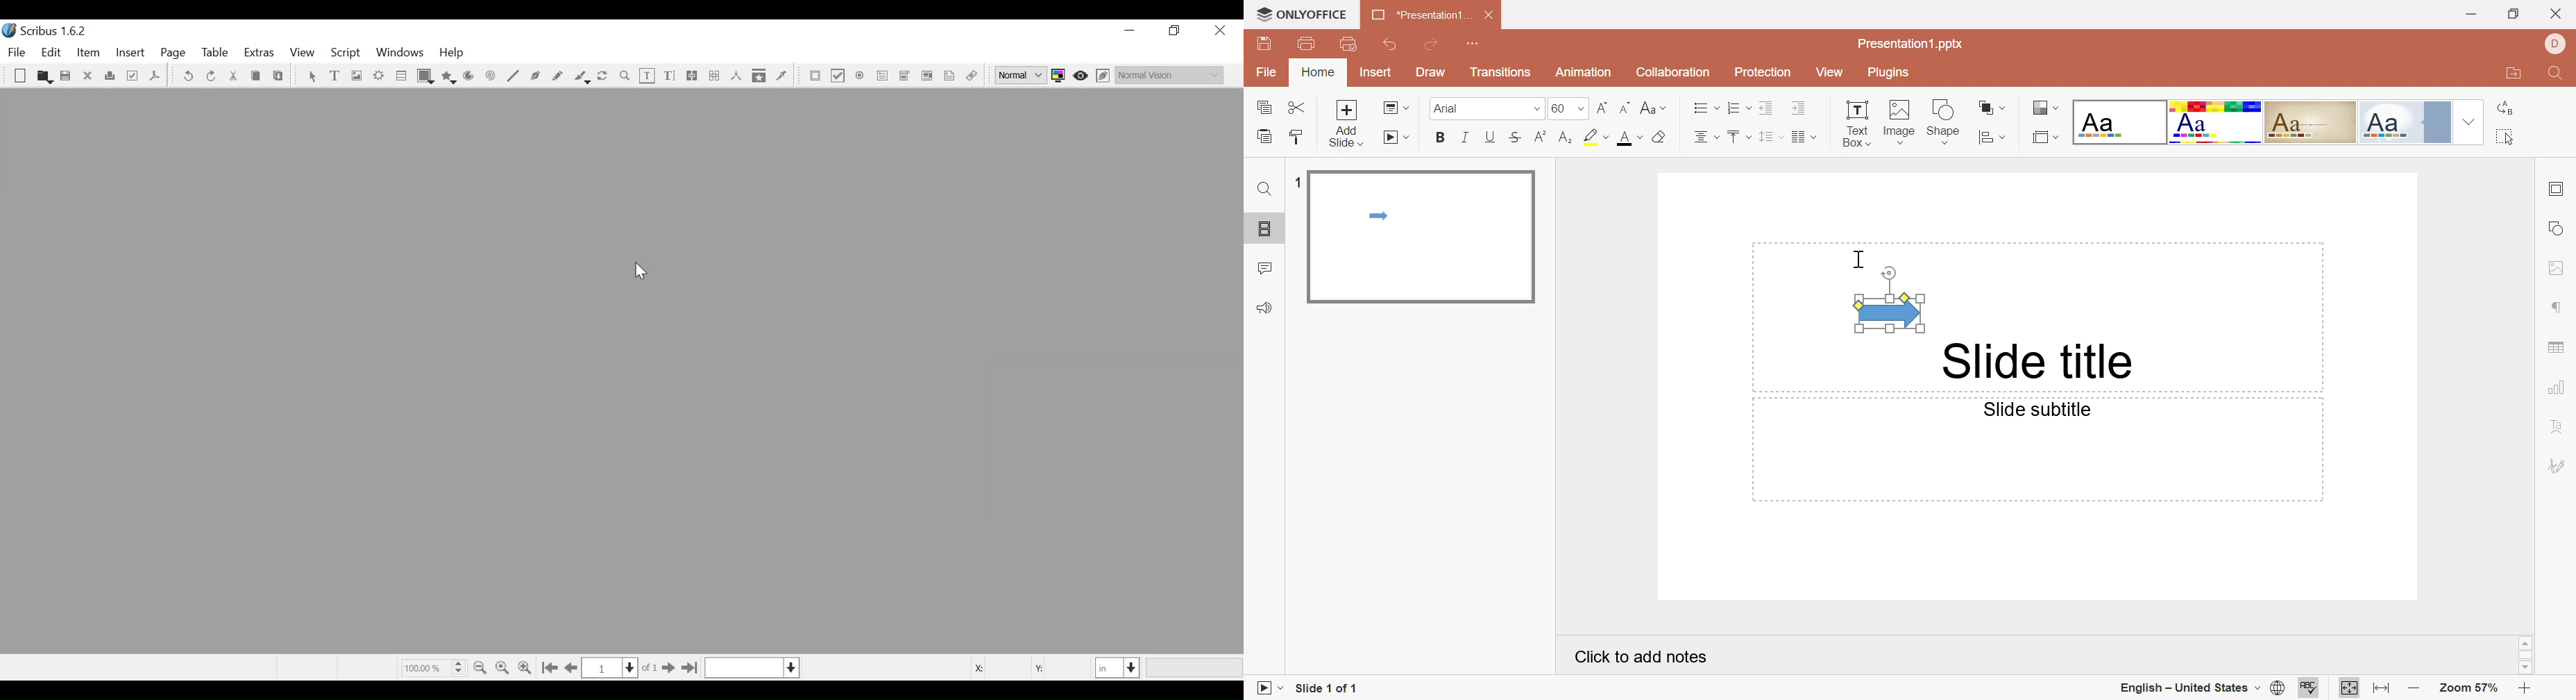  Describe the element at coordinates (1023, 667) in the screenshot. I see `Coordinates` at that location.